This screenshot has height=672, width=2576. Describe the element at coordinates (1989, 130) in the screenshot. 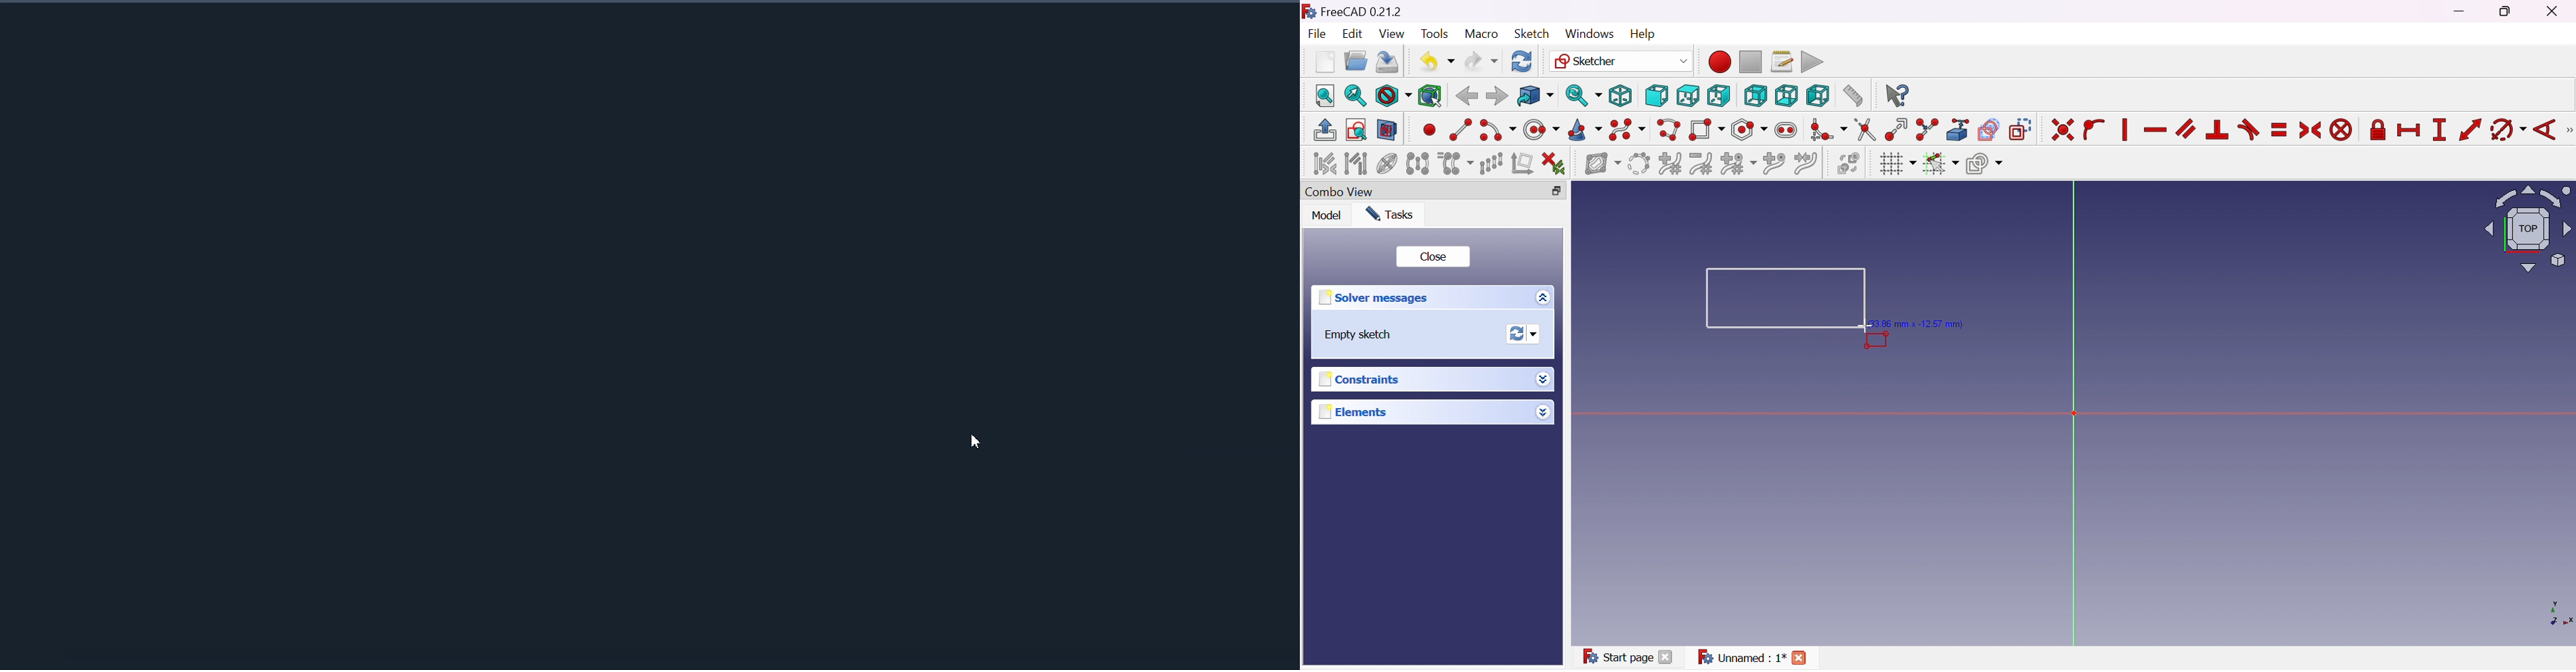

I see `Create carbon copy` at that location.